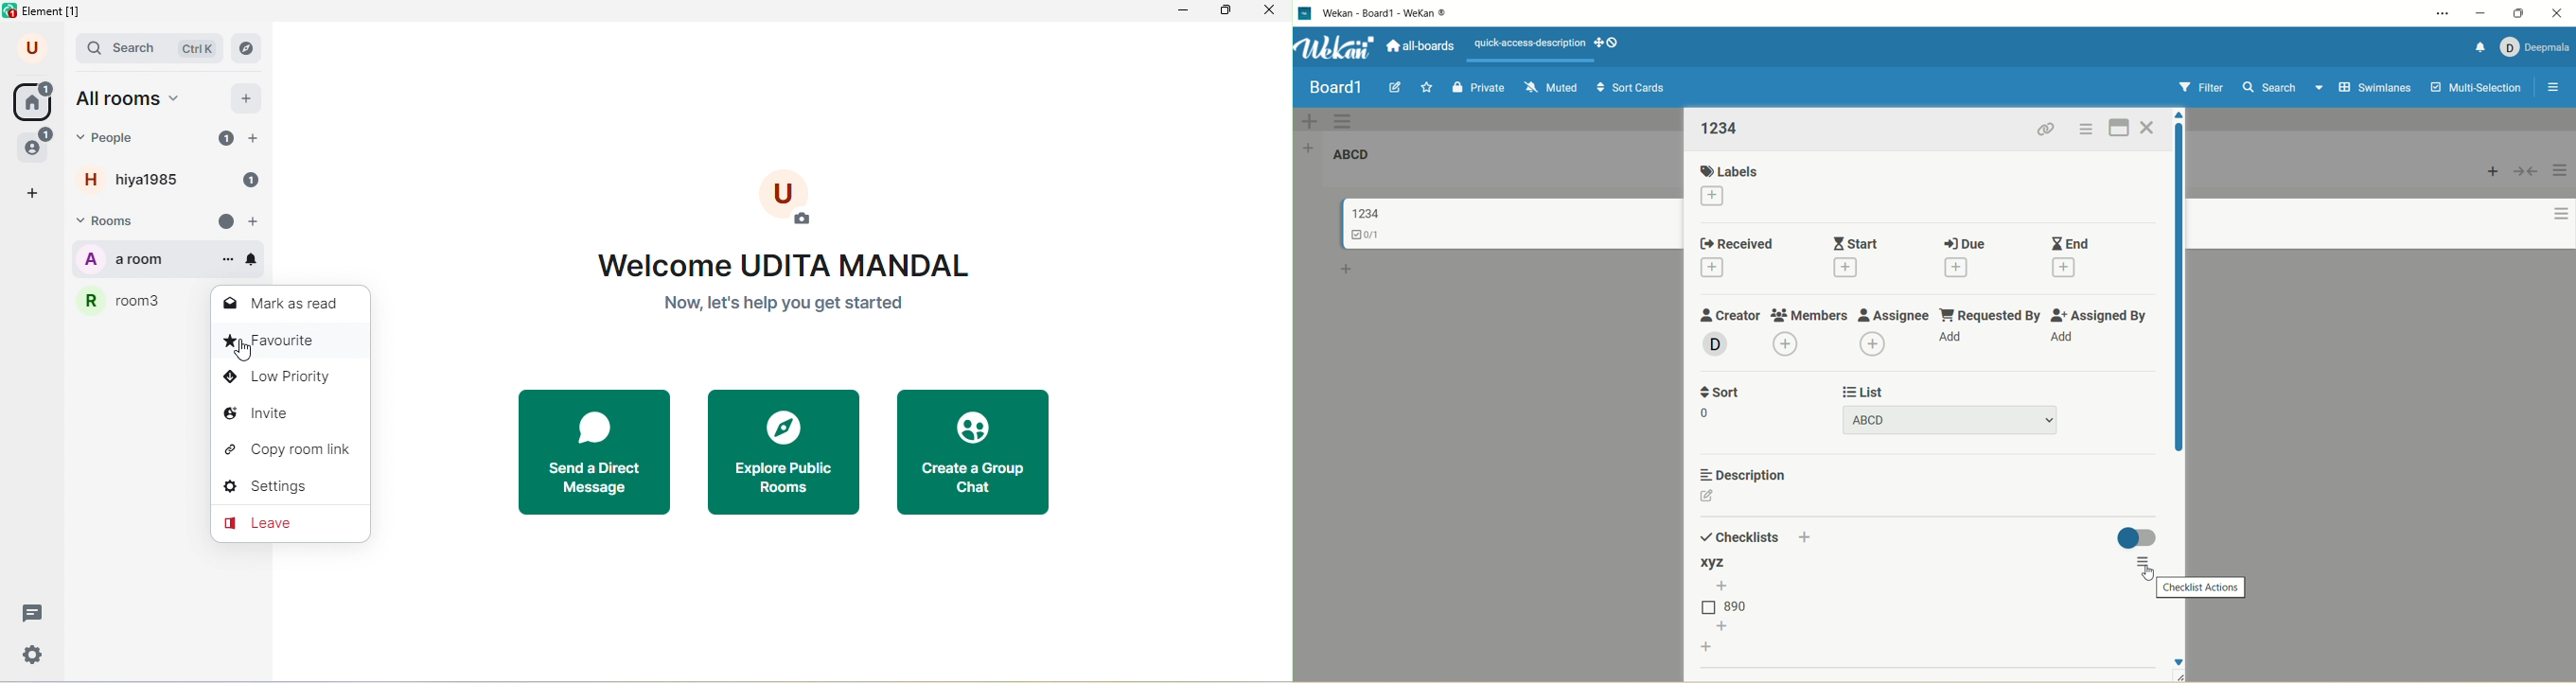 This screenshot has width=2576, height=700. What do you see at coordinates (1854, 240) in the screenshot?
I see `start` at bounding box center [1854, 240].